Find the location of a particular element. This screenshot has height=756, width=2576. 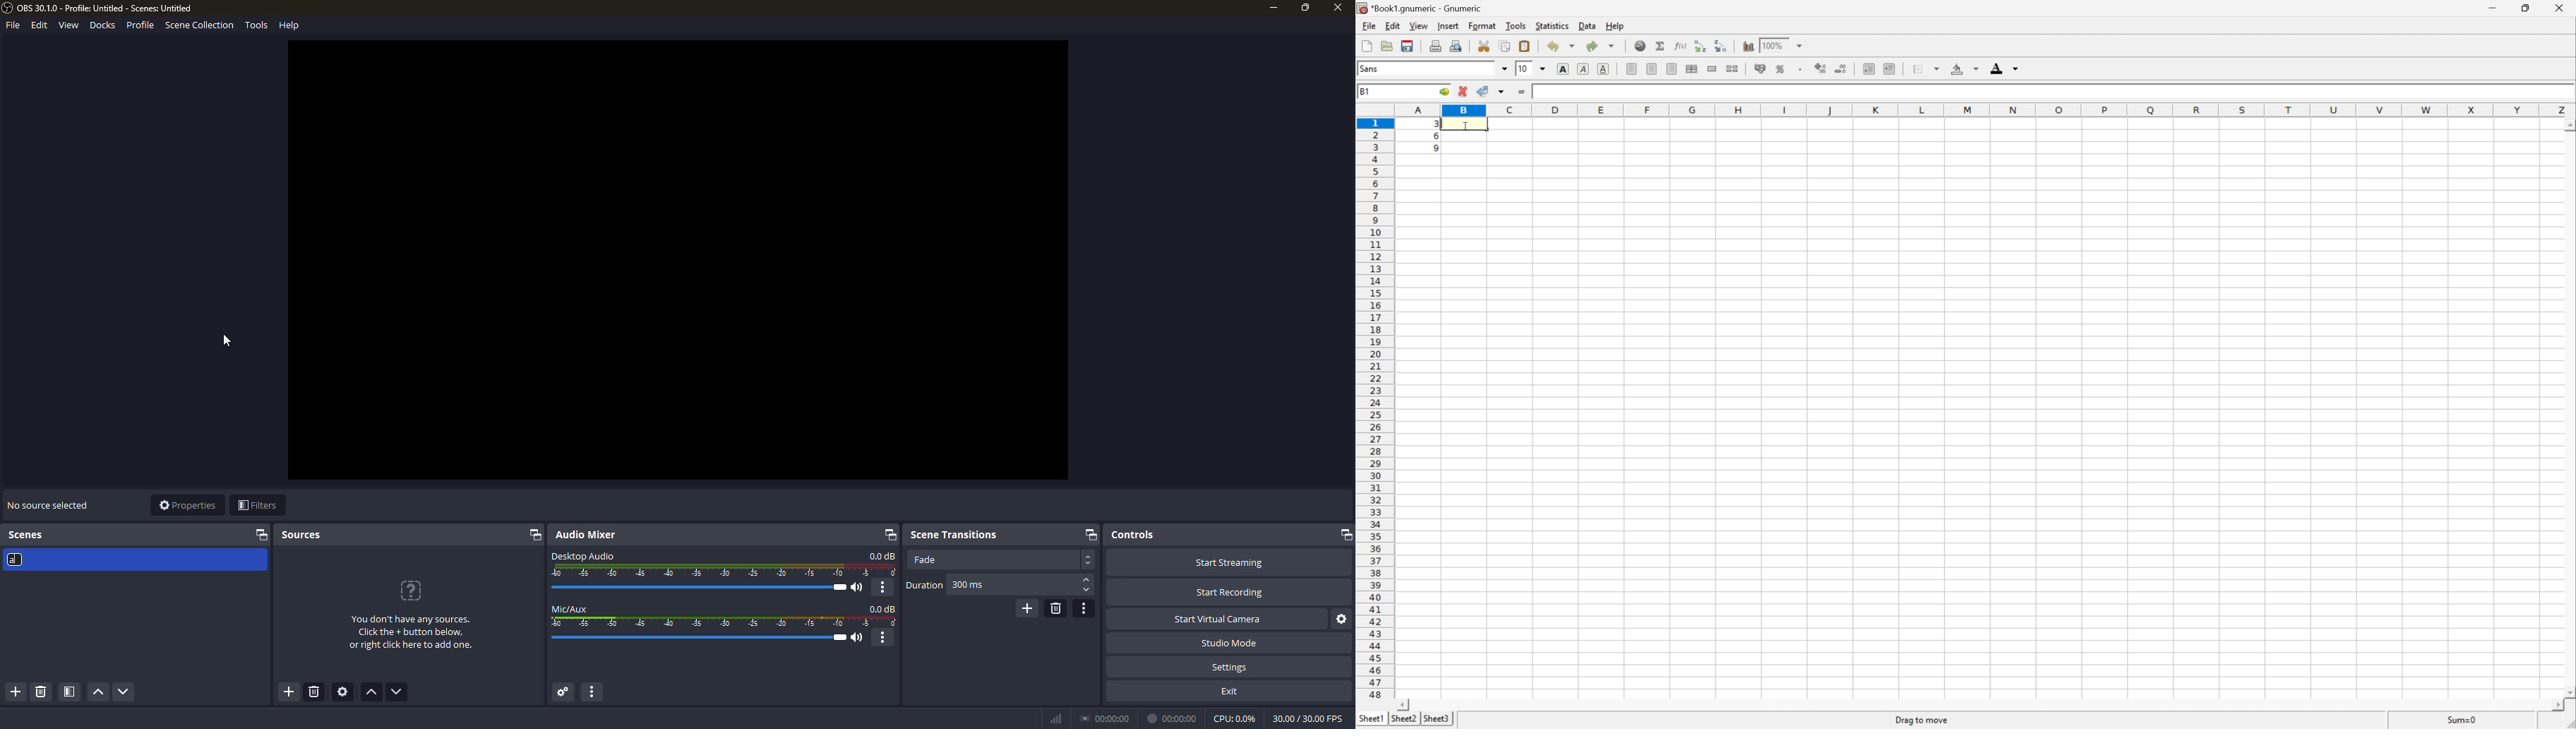

add source is located at coordinates (288, 692).